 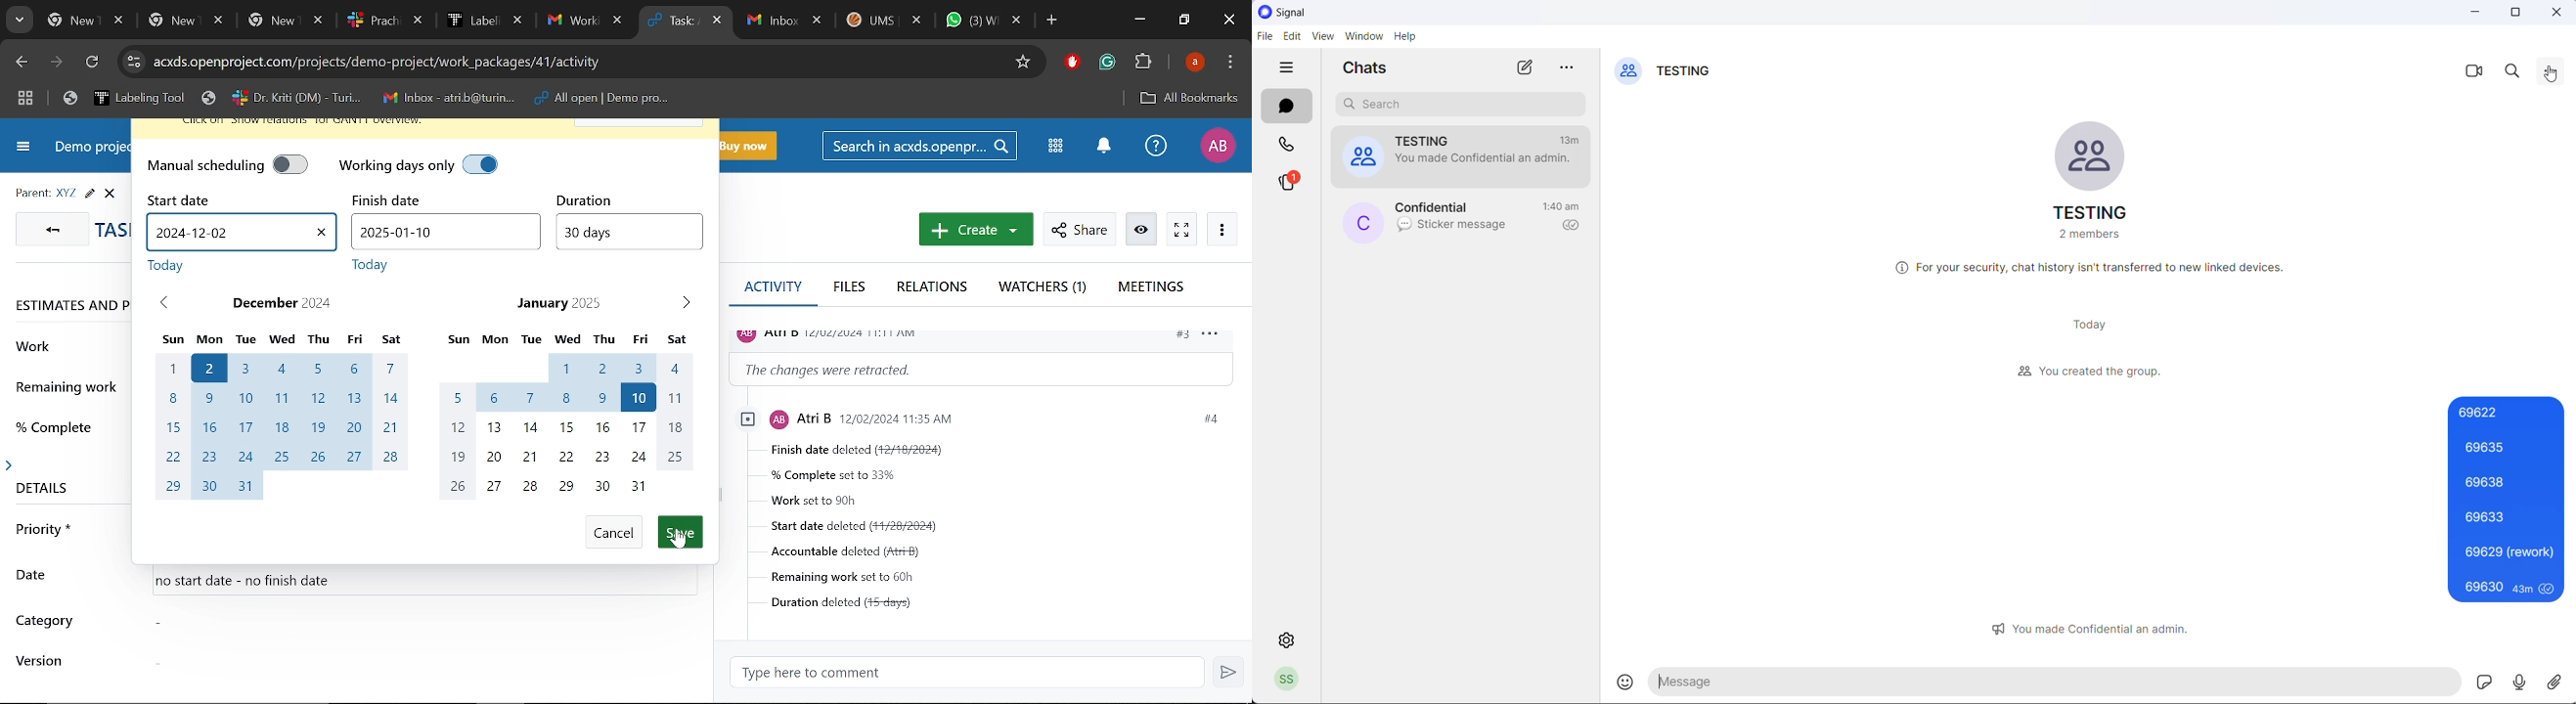 What do you see at coordinates (480, 163) in the screenshot?
I see `working days only` at bounding box center [480, 163].